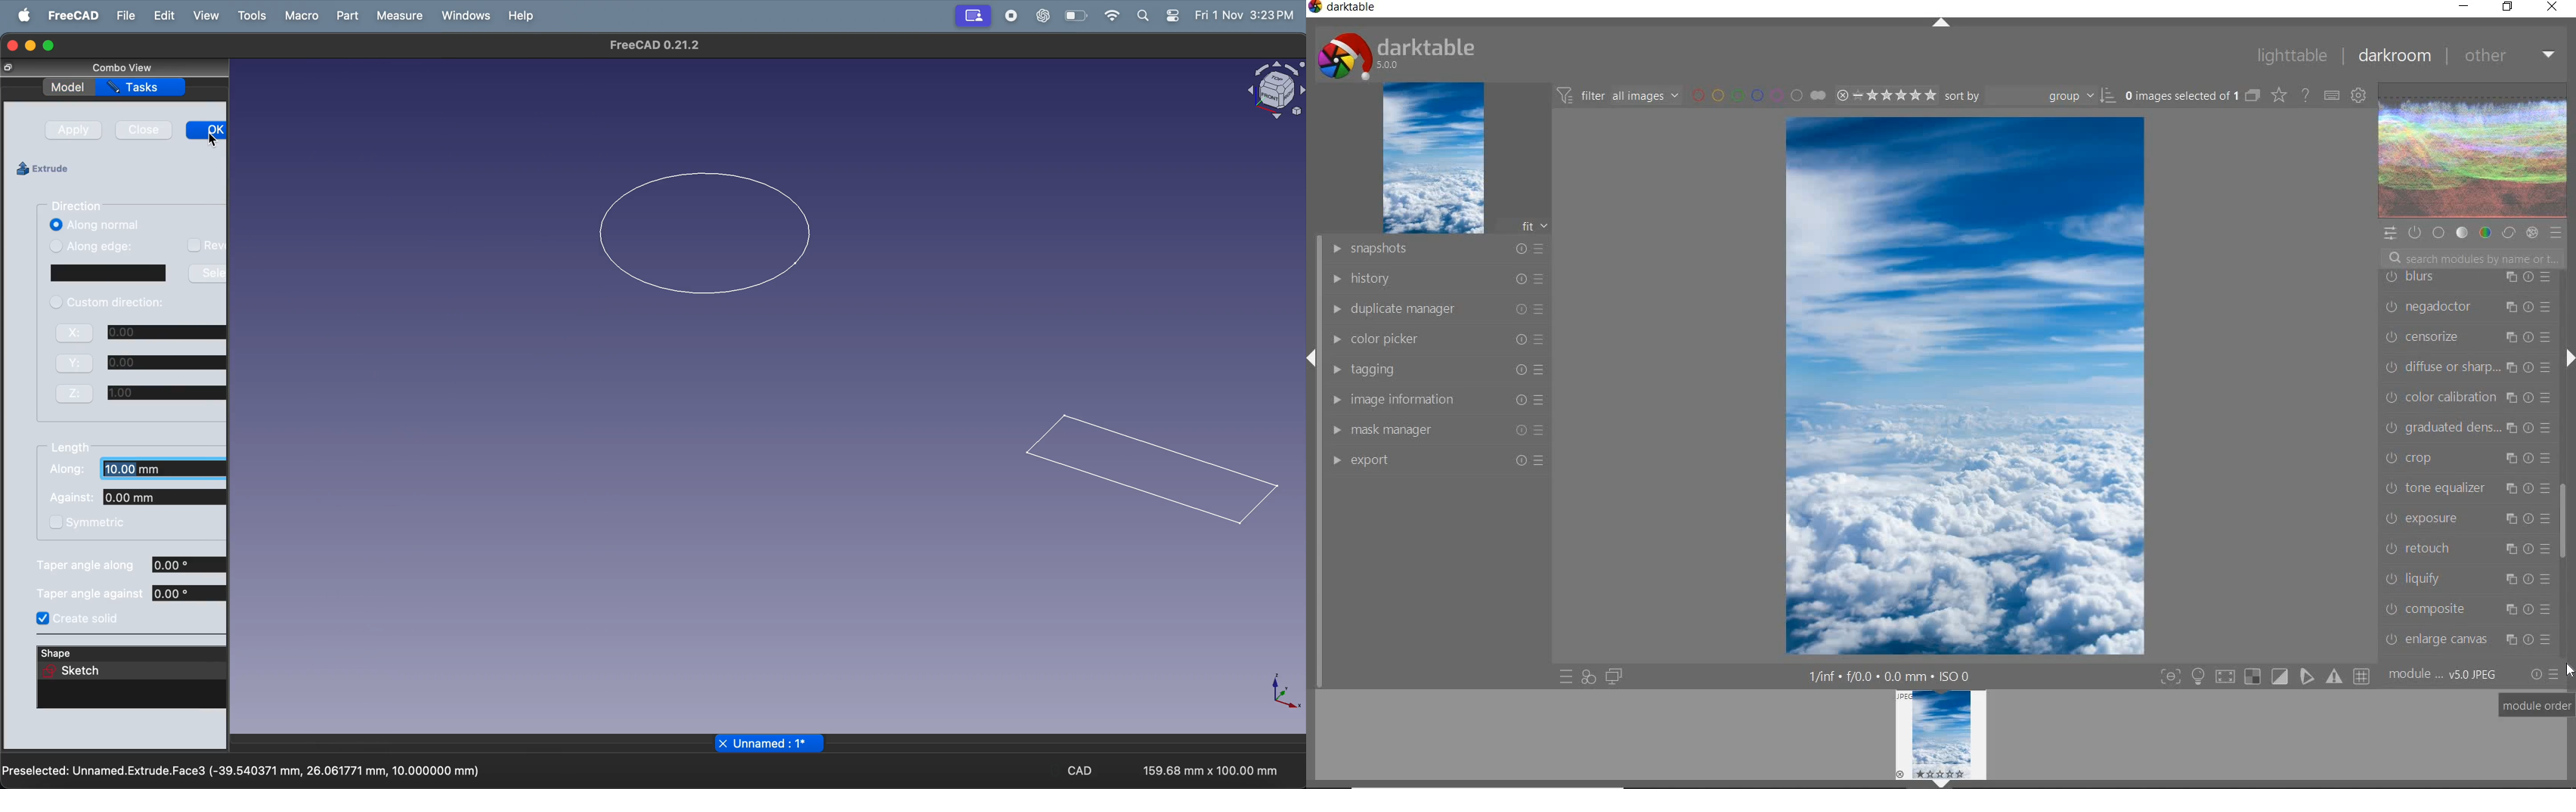  I want to click on cursor, so click(212, 141).